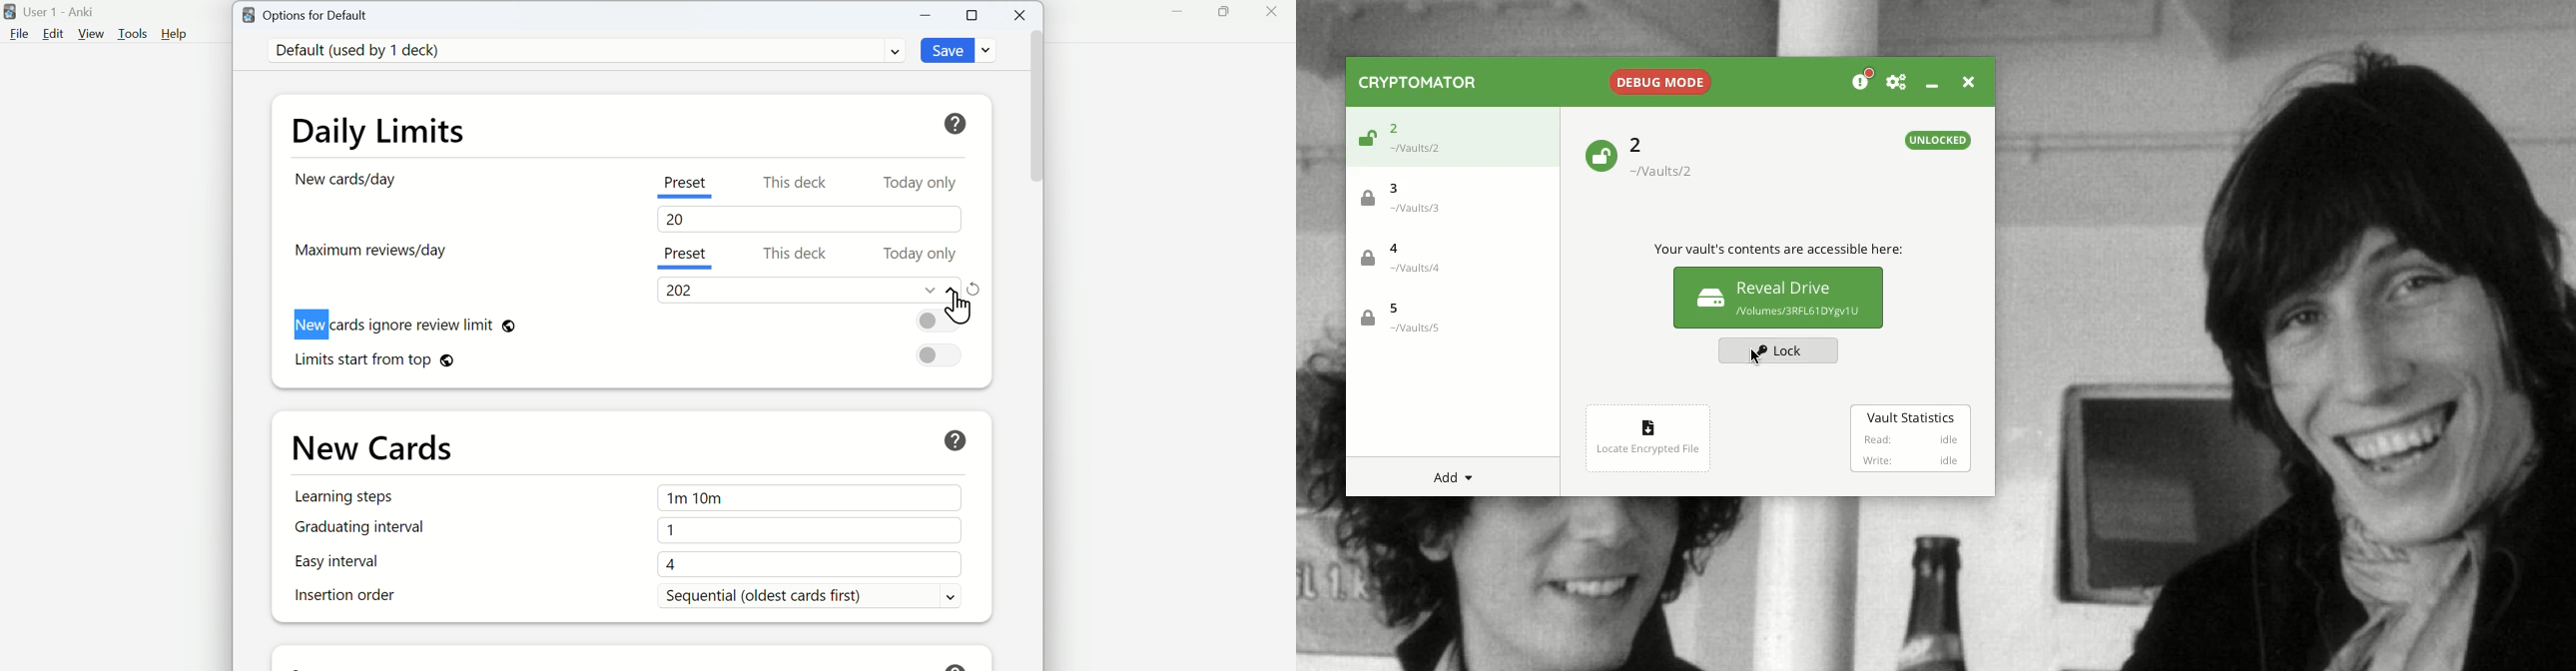  What do you see at coordinates (373, 446) in the screenshot?
I see `New Cards` at bounding box center [373, 446].